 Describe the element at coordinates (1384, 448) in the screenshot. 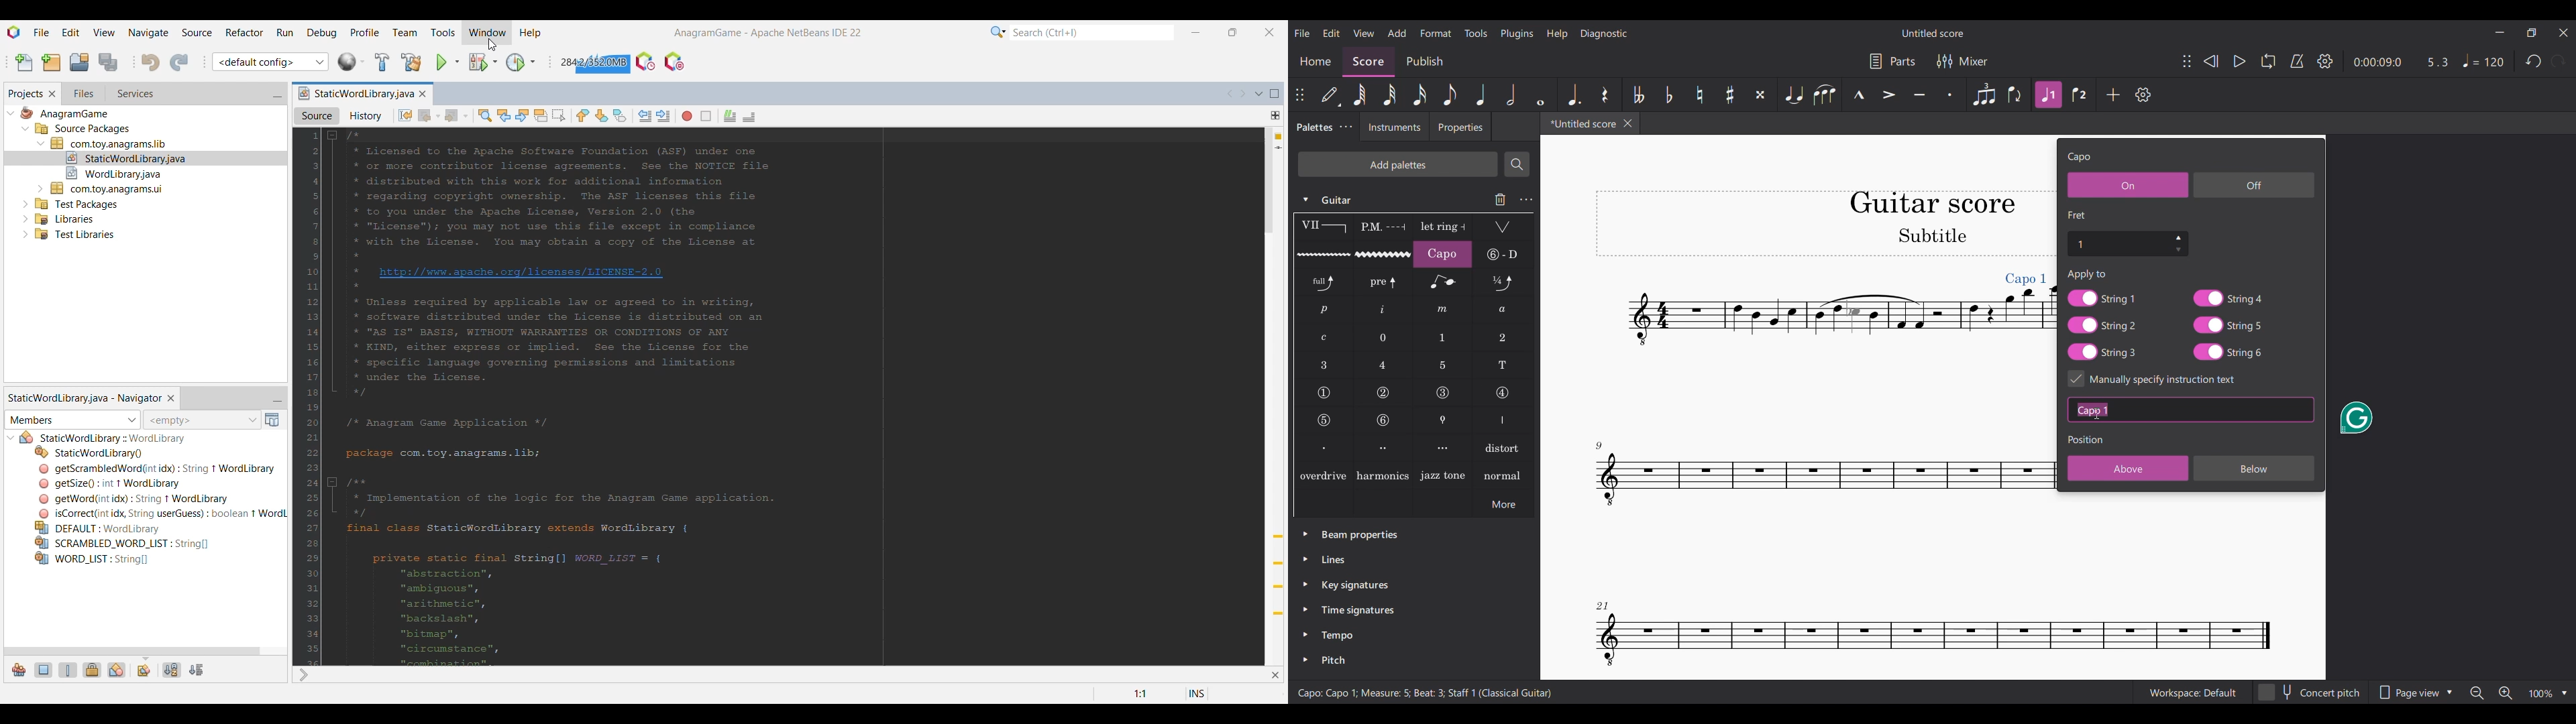

I see `Right hand fingering, second finger` at that location.